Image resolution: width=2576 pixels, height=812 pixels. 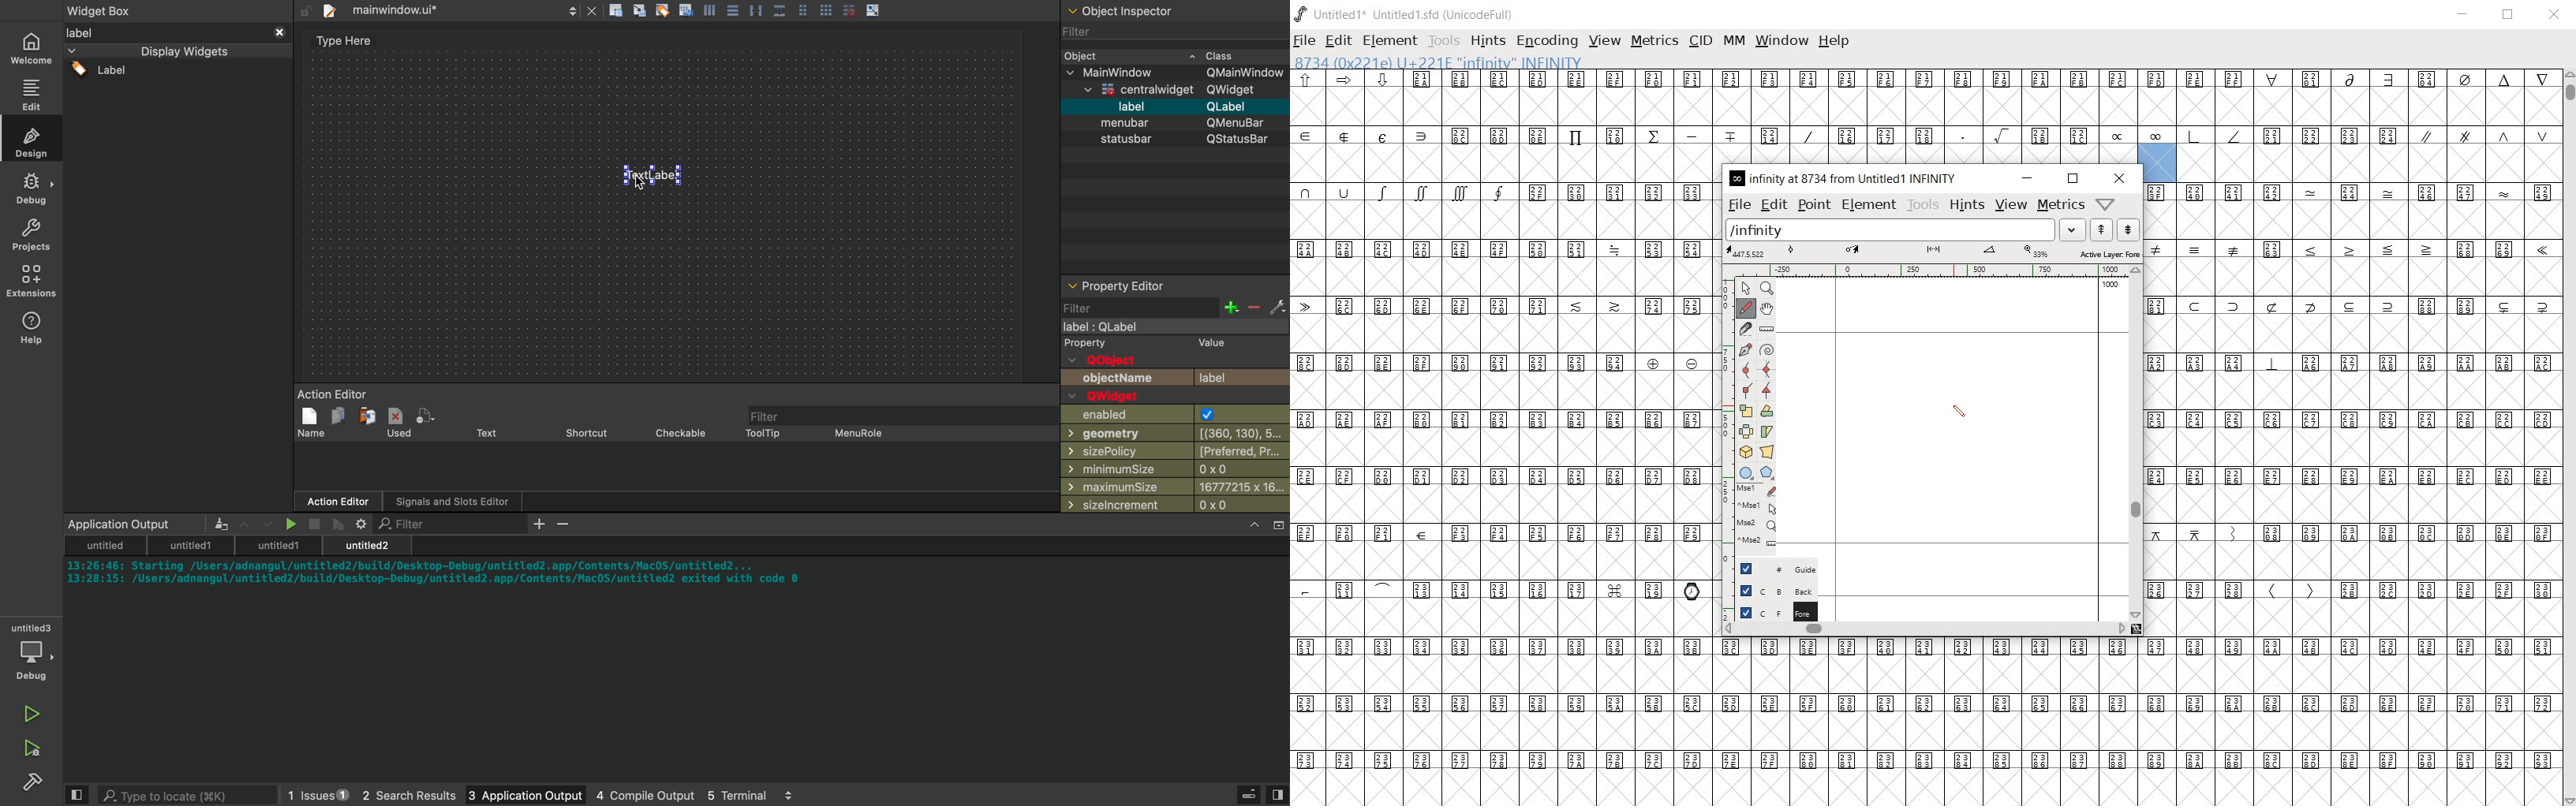 What do you see at coordinates (1766, 328) in the screenshot?
I see `measure a distance, angle between points` at bounding box center [1766, 328].